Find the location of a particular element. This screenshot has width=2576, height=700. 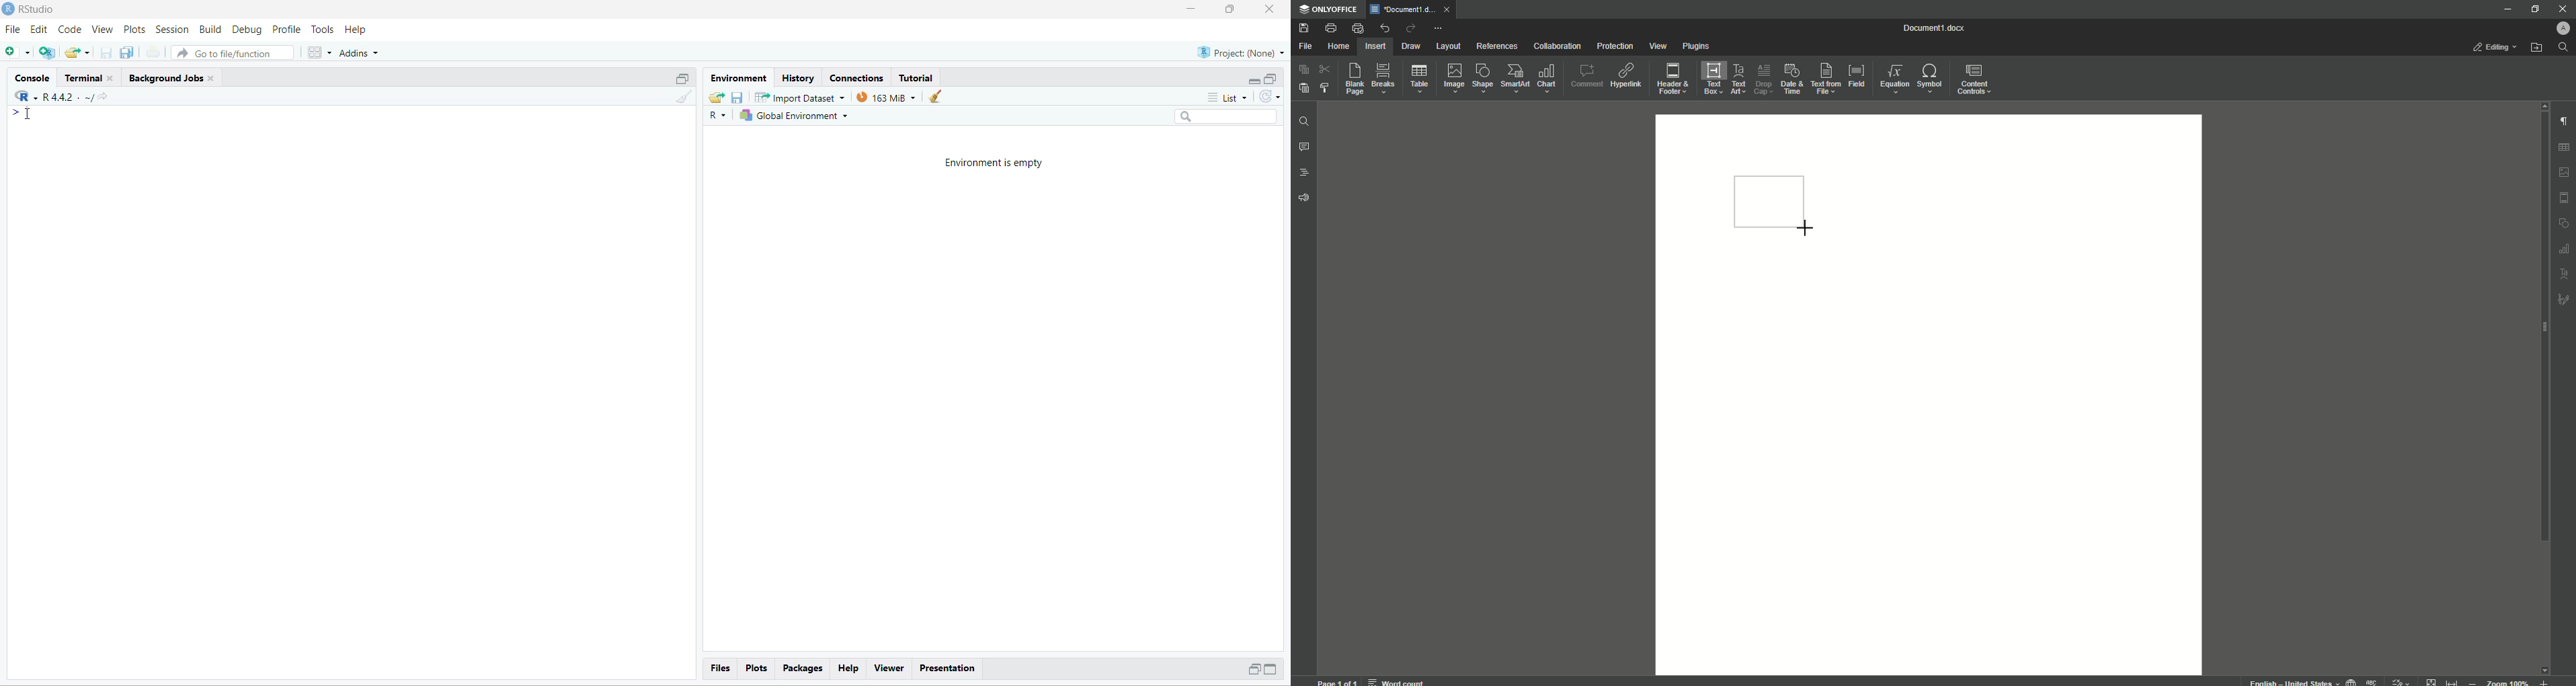

refresh is located at coordinates (1270, 97).